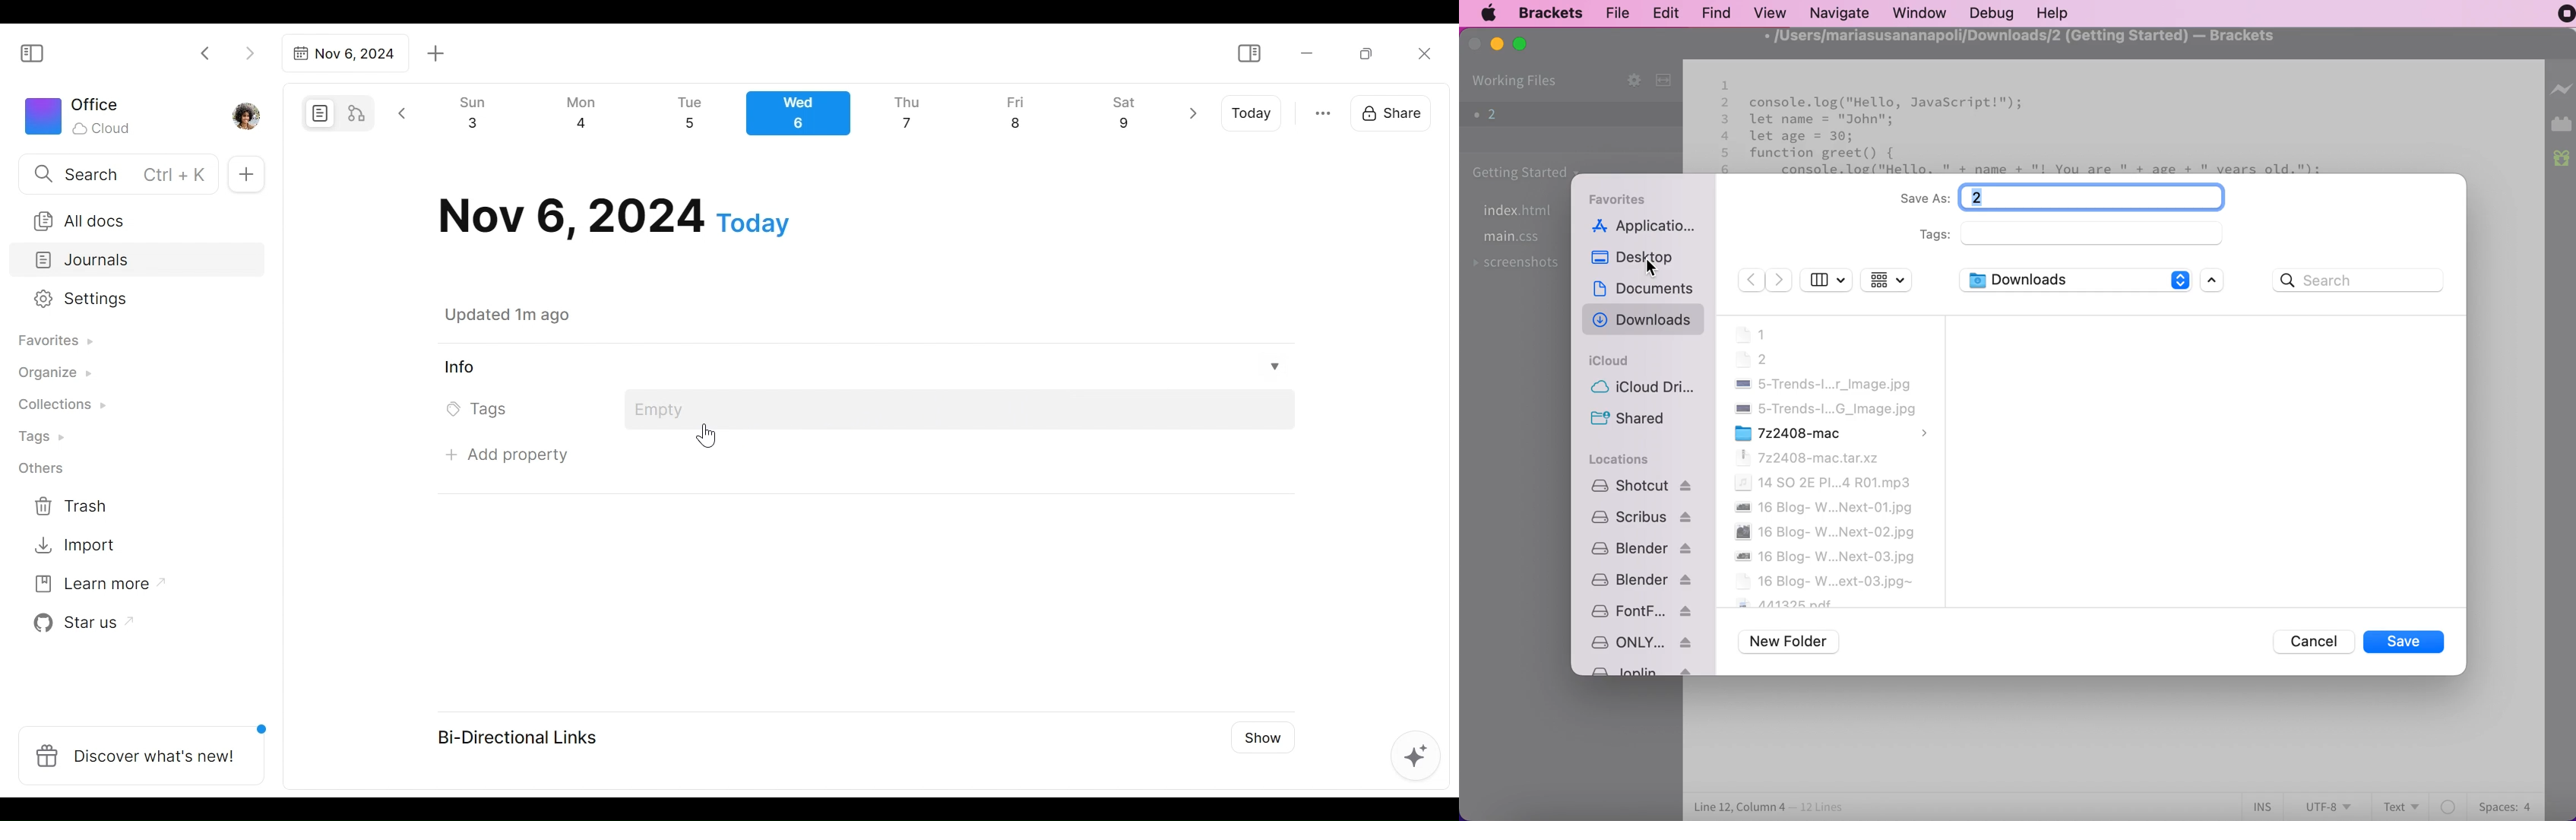 This screenshot has width=2576, height=840. What do you see at coordinates (1641, 548) in the screenshot?
I see `blender` at bounding box center [1641, 548].